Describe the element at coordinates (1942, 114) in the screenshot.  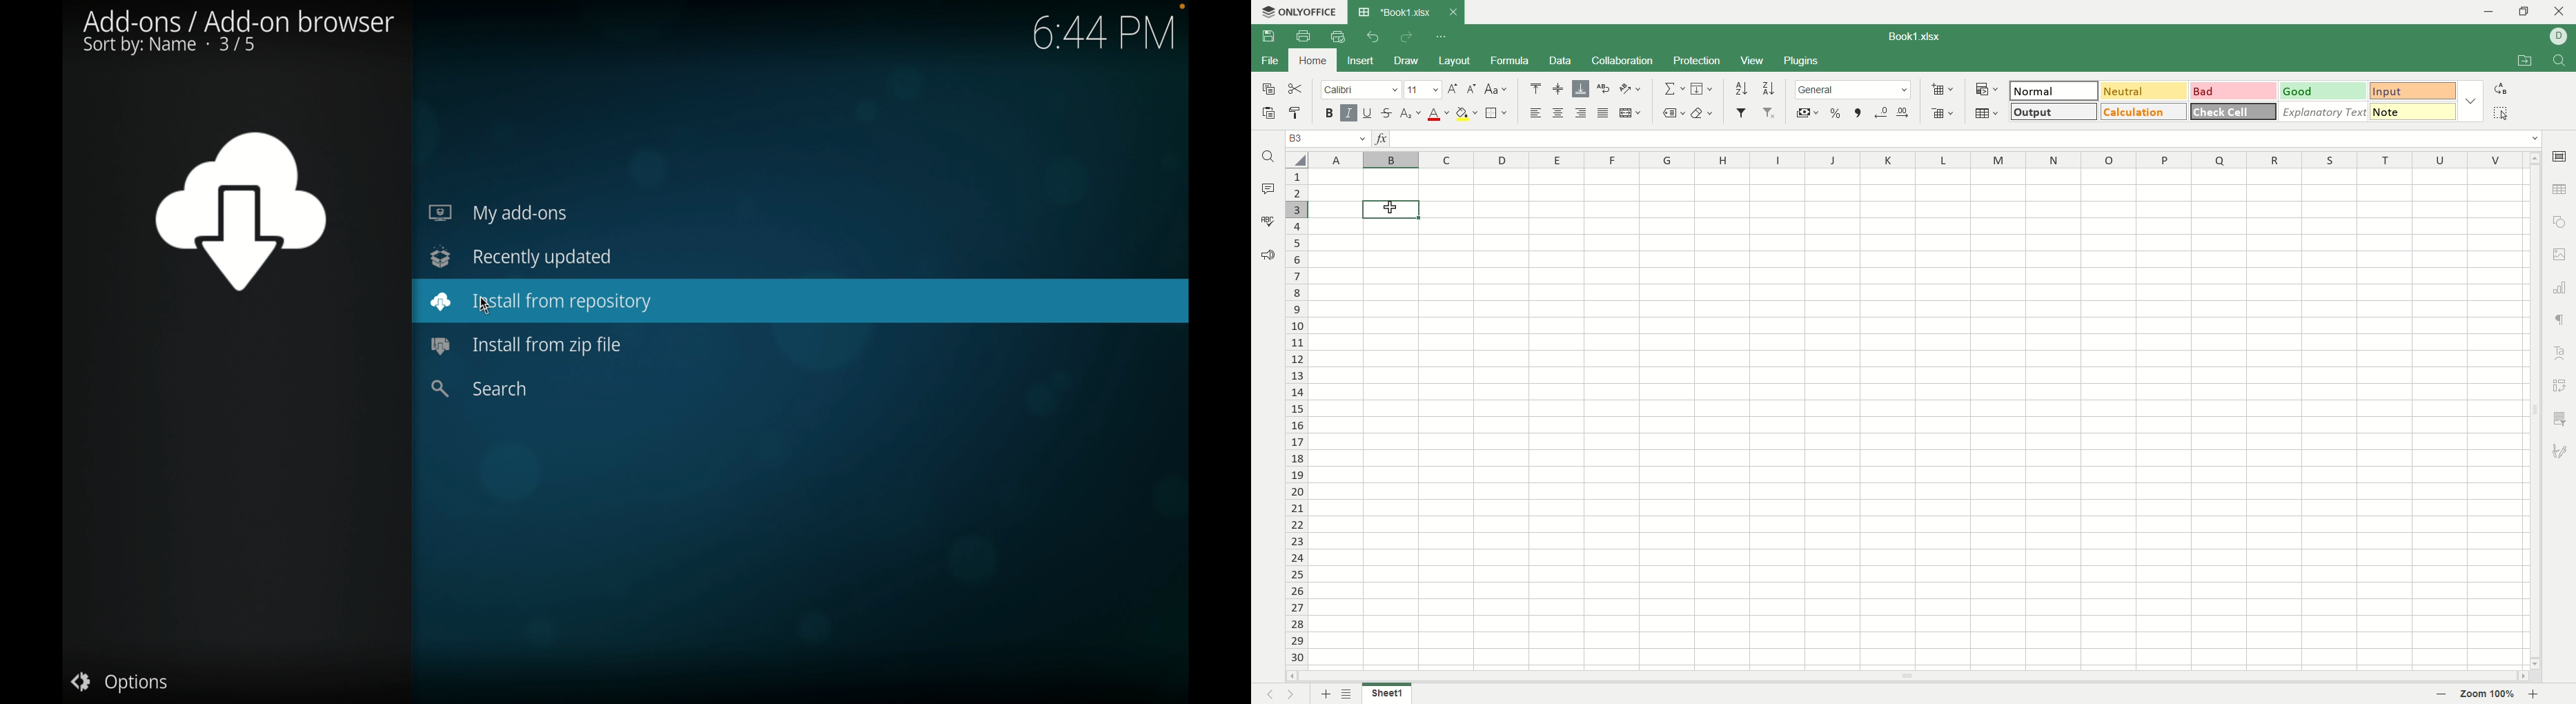
I see `delete cell` at that location.